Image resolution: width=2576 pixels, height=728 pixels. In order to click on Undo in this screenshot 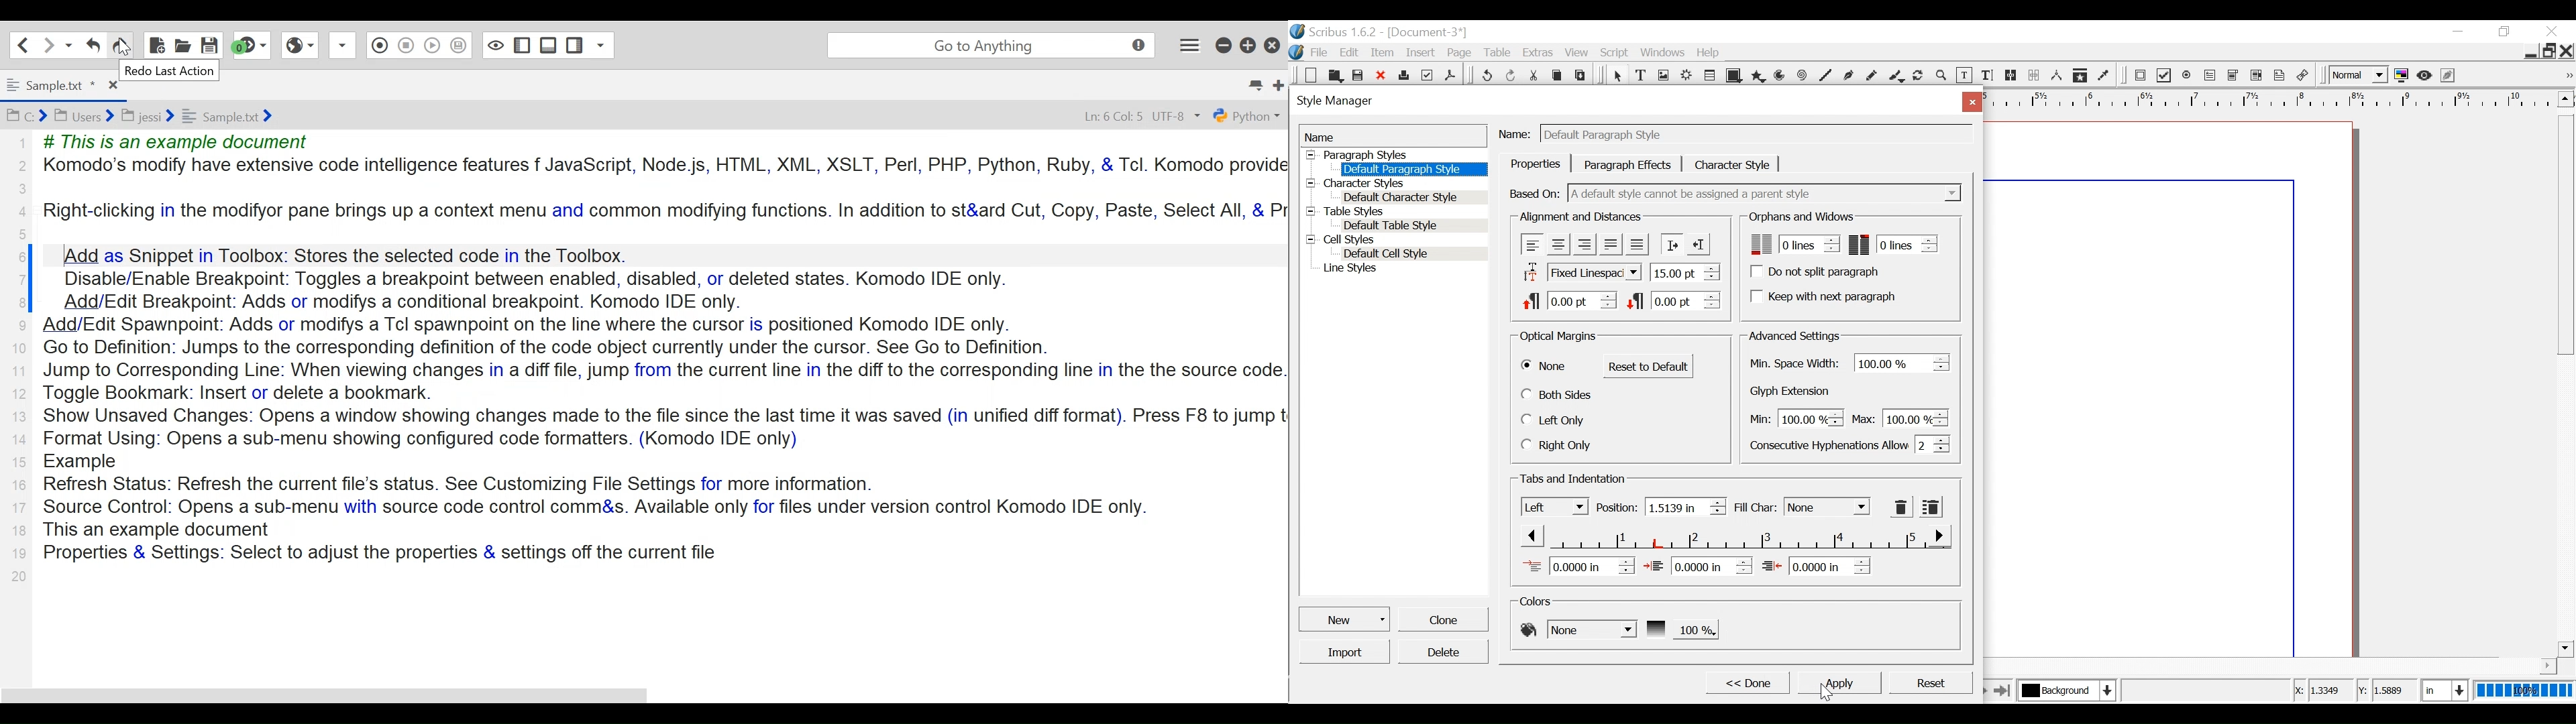, I will do `click(119, 45)`.